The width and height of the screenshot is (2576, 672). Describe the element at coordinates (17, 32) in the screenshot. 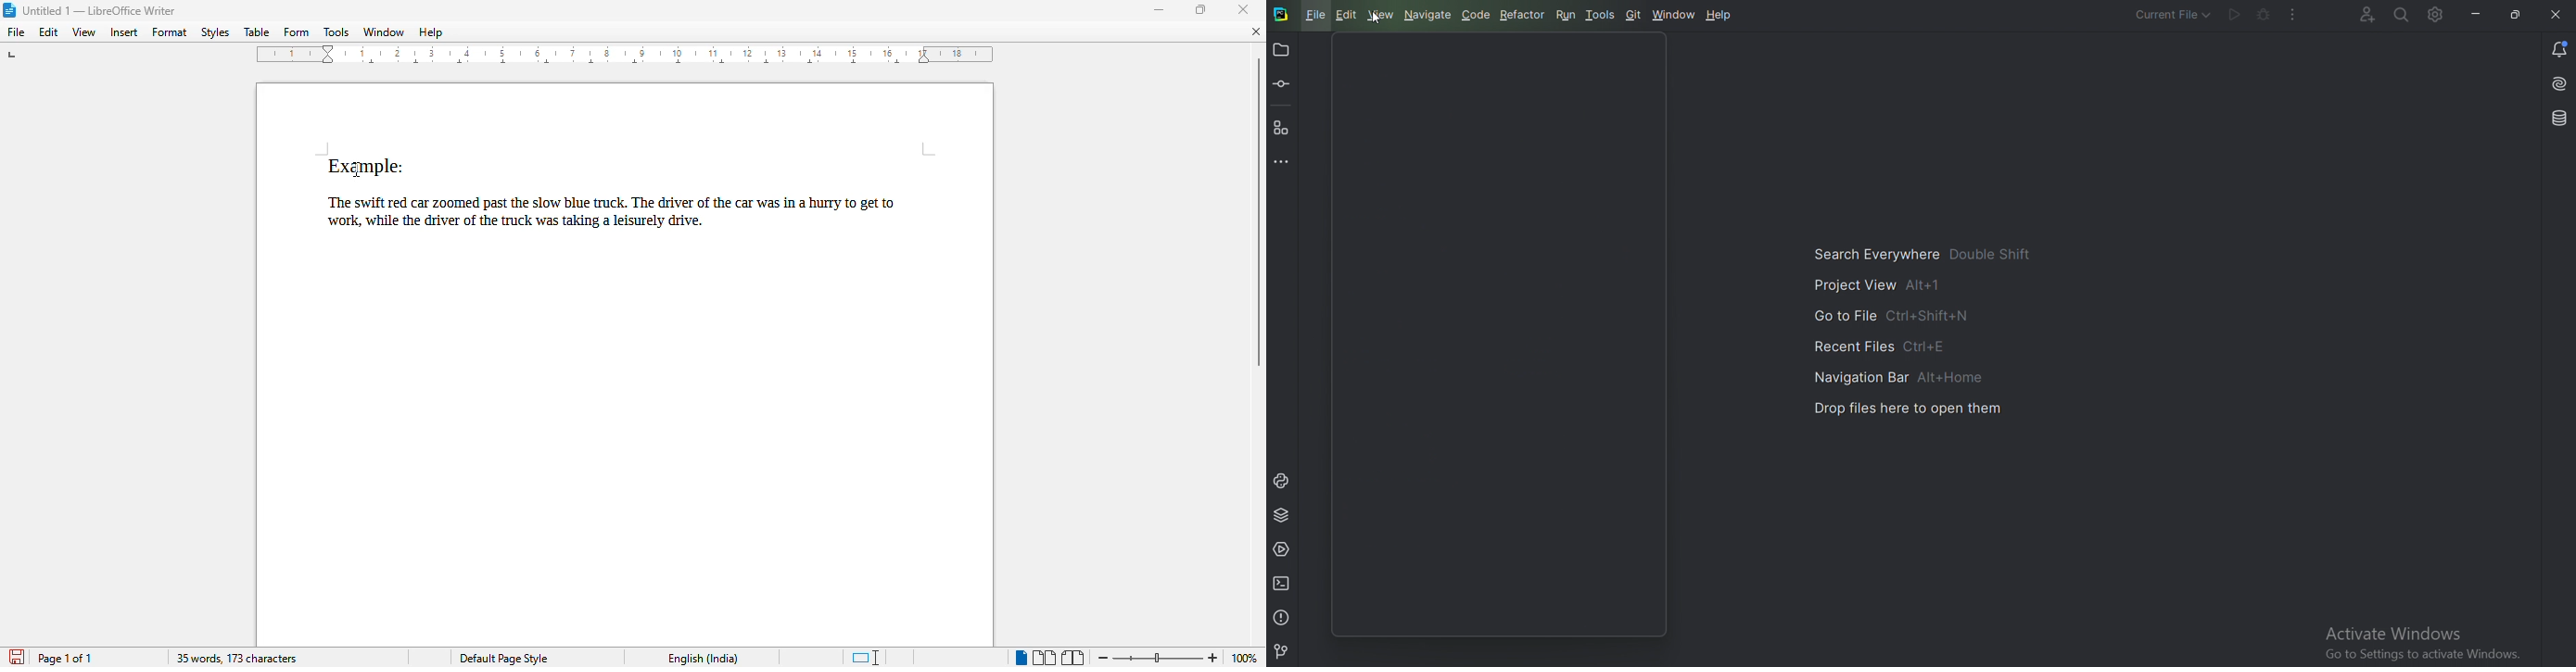

I see `file` at that location.